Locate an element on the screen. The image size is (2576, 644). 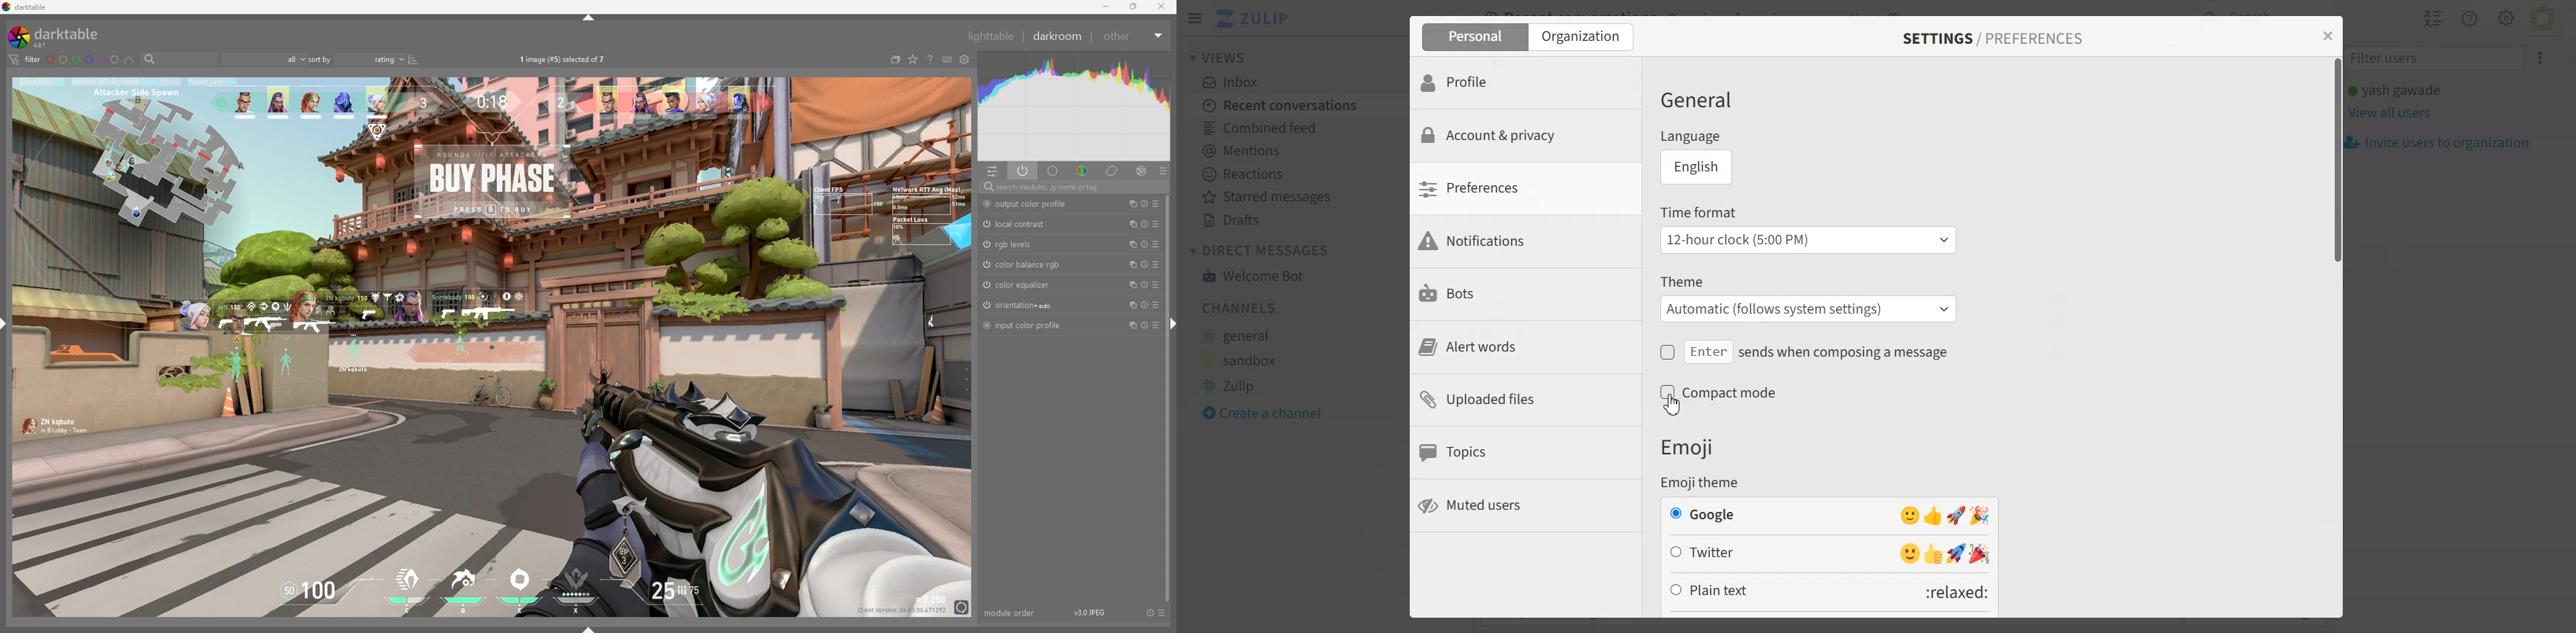
presets is located at coordinates (1162, 613).